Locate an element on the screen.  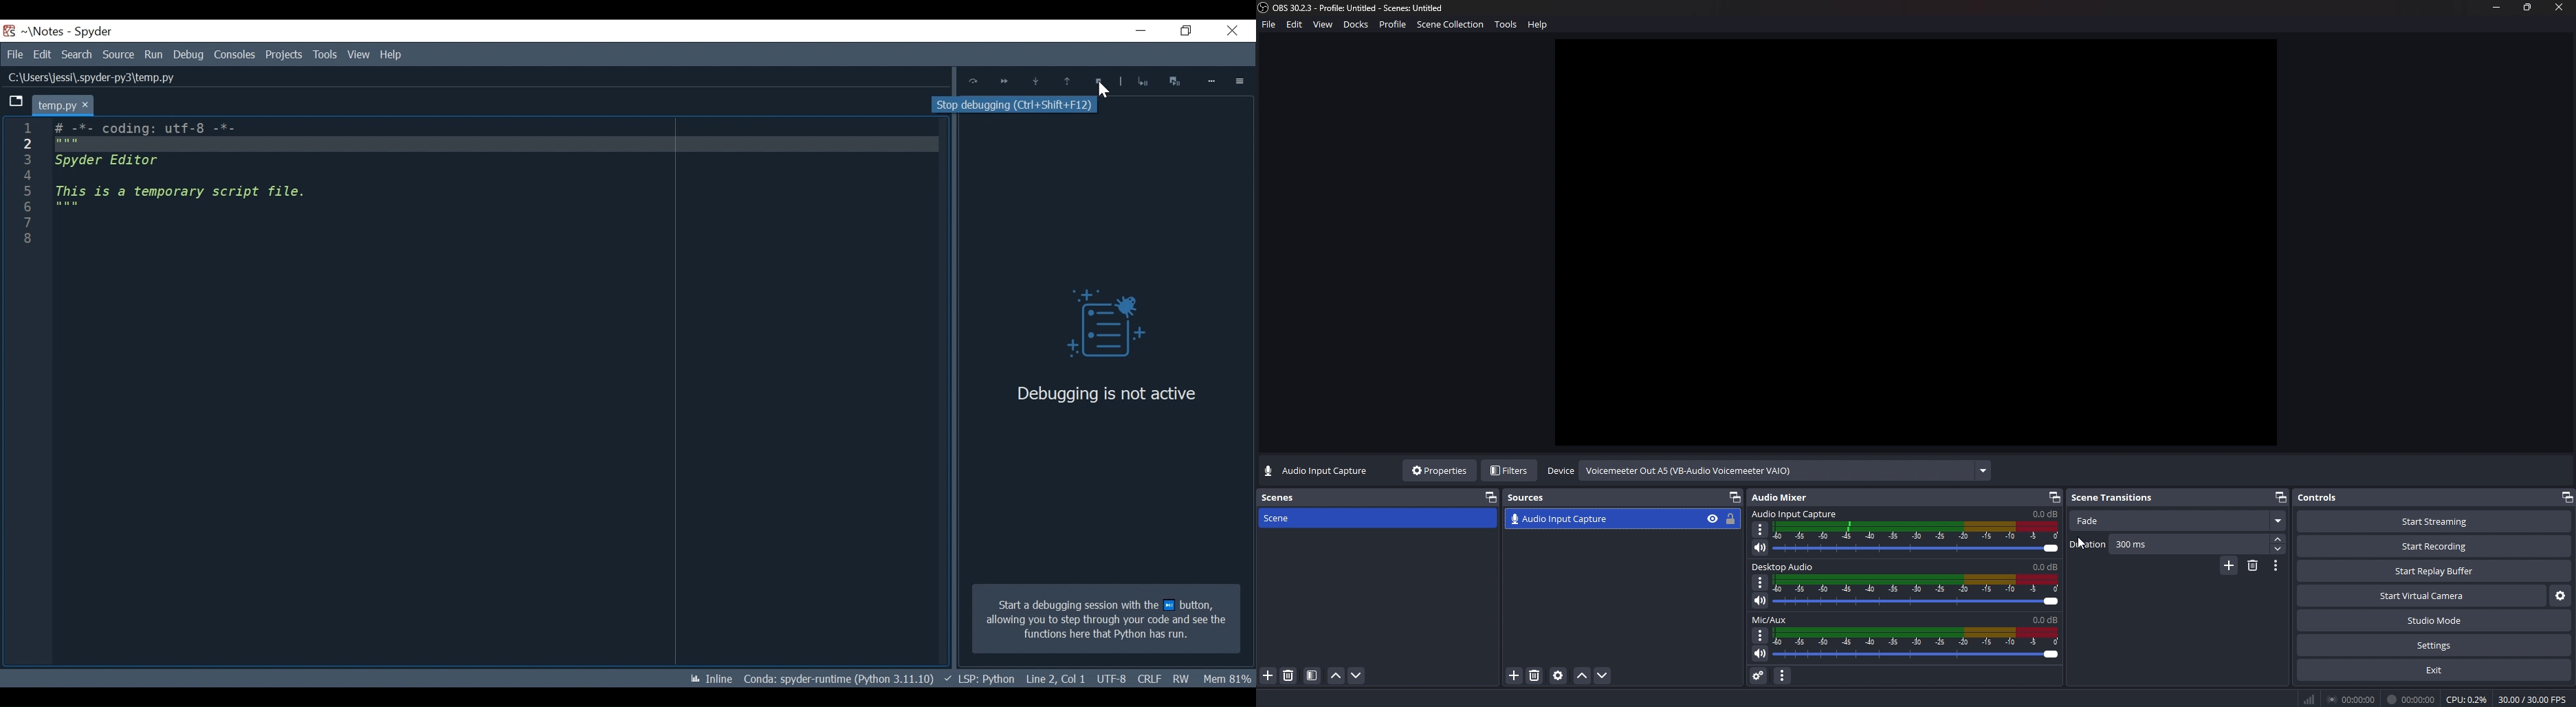
Tools is located at coordinates (285, 54).